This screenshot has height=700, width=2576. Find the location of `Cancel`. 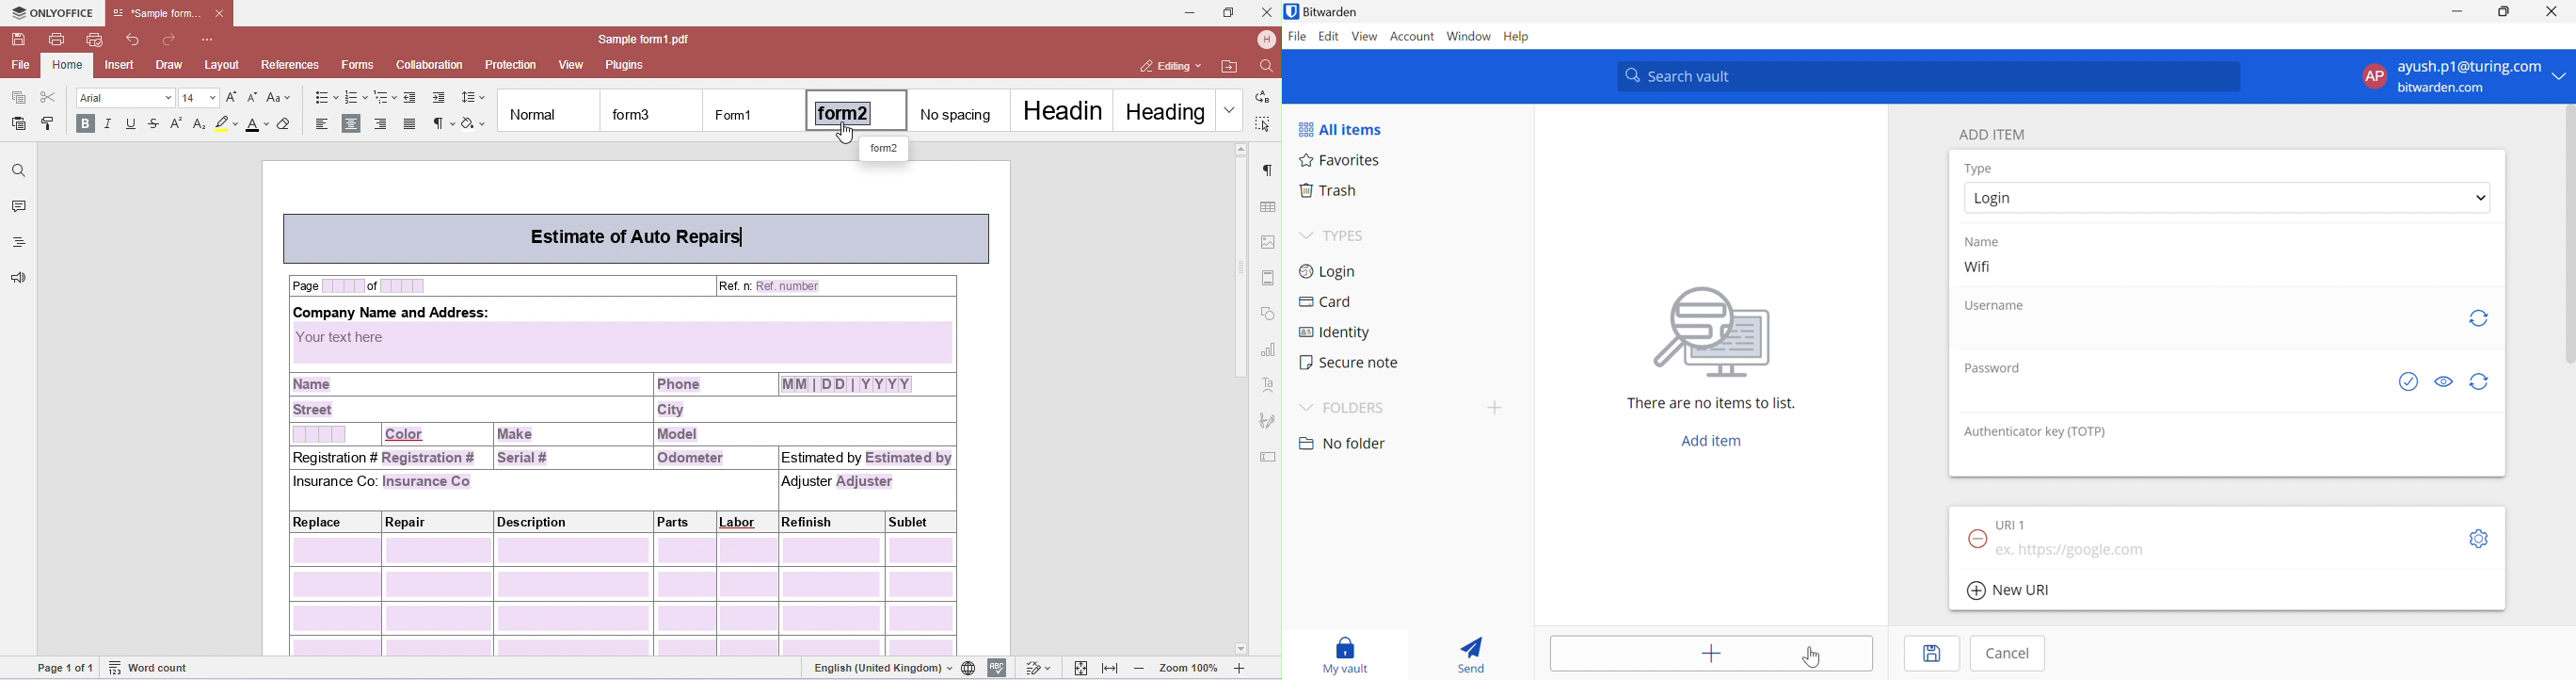

Cancel is located at coordinates (2009, 653).